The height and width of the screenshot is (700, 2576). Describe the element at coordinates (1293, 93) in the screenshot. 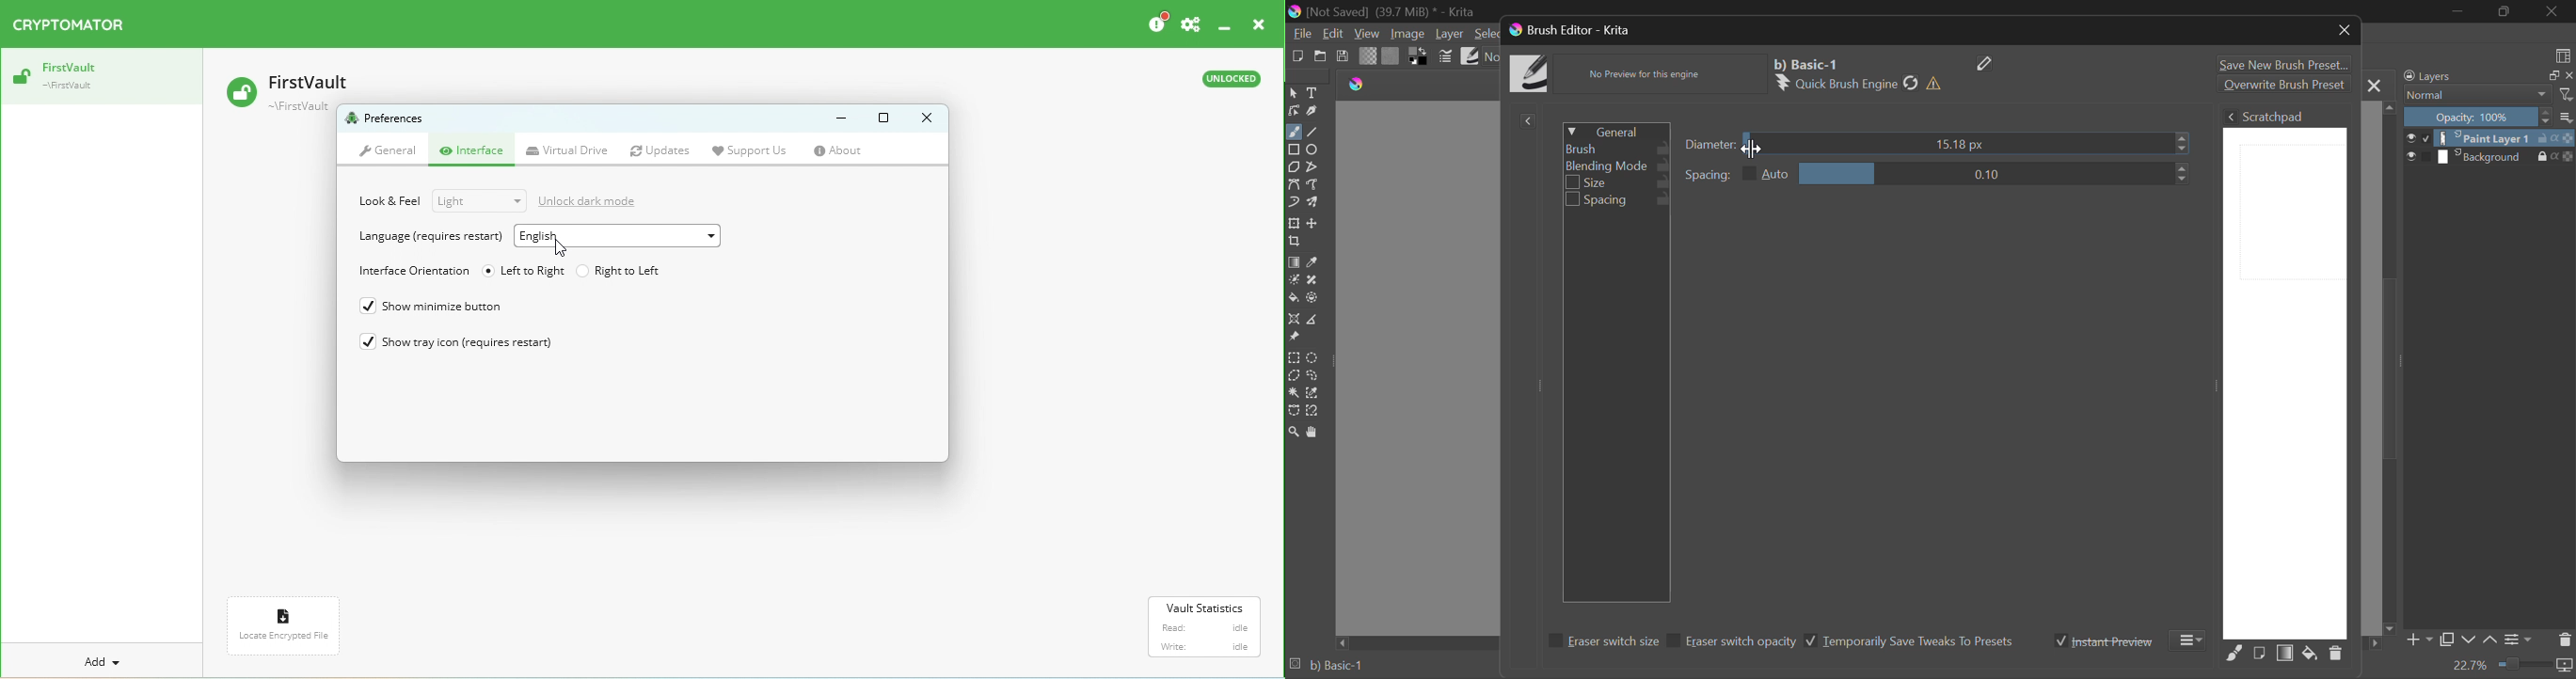

I see `Select` at that location.